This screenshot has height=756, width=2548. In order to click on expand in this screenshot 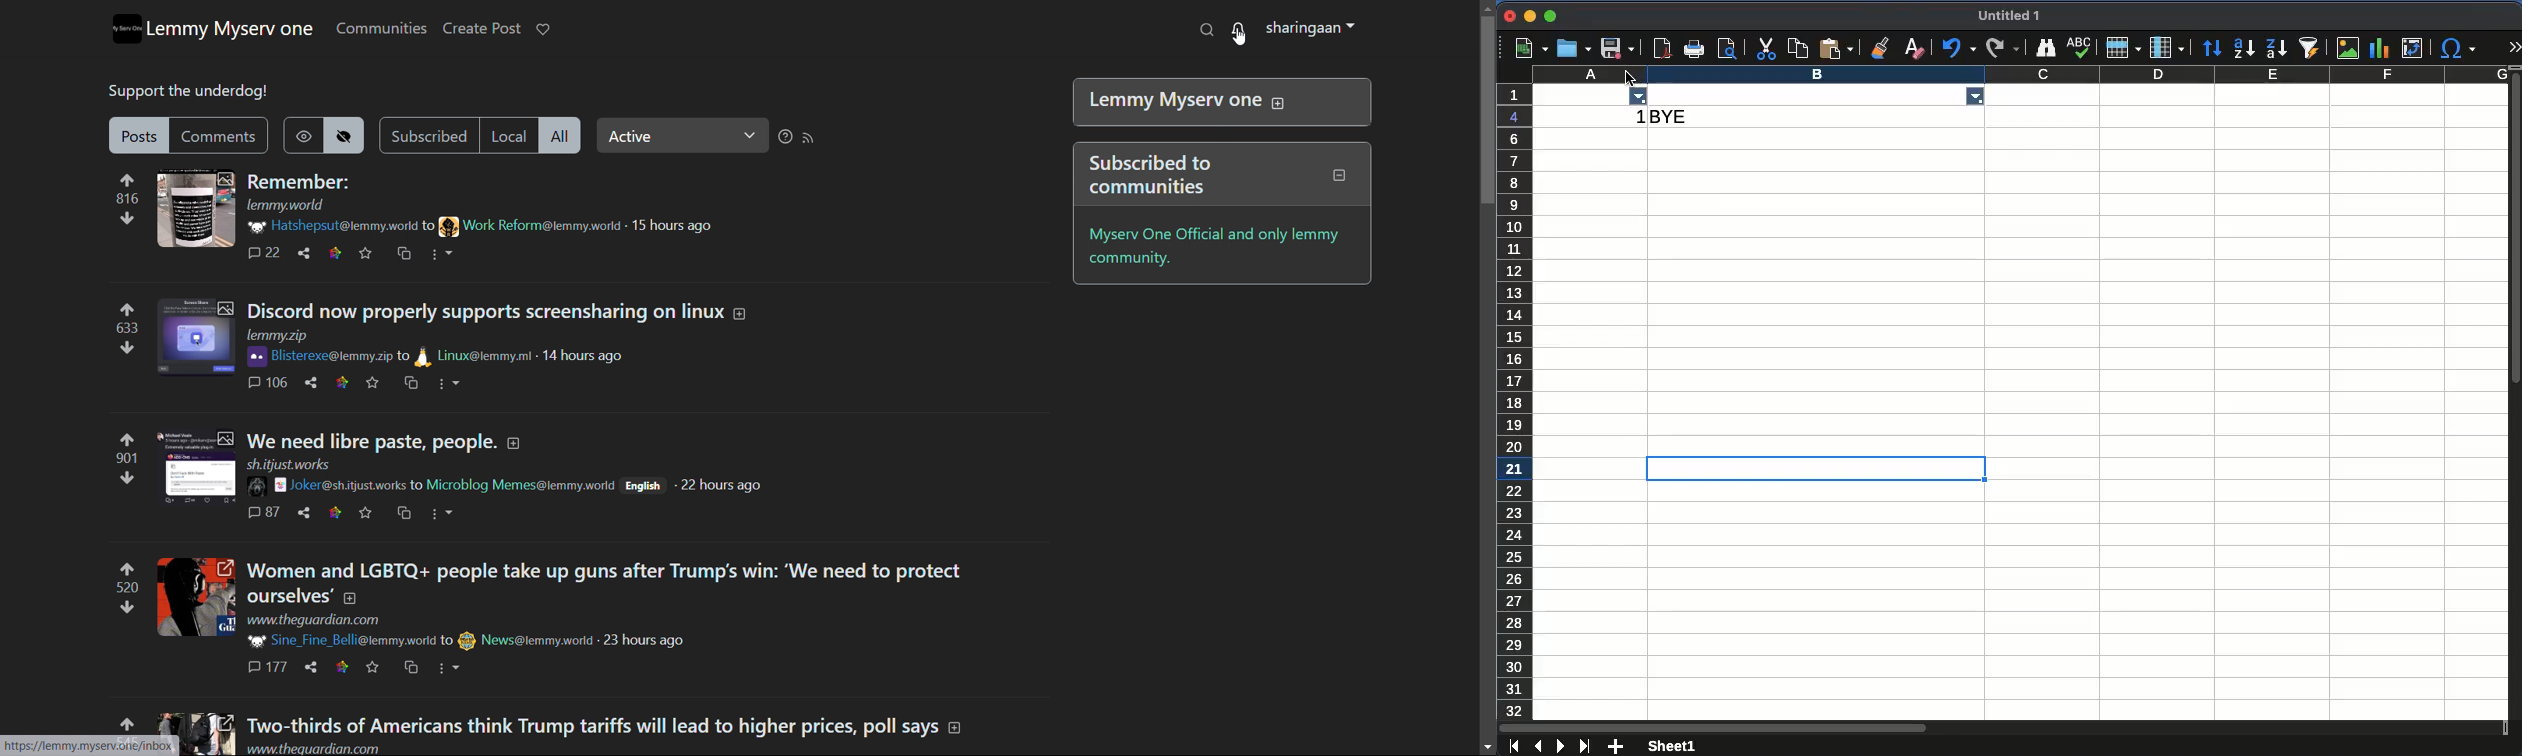, I will do `click(514, 443)`.